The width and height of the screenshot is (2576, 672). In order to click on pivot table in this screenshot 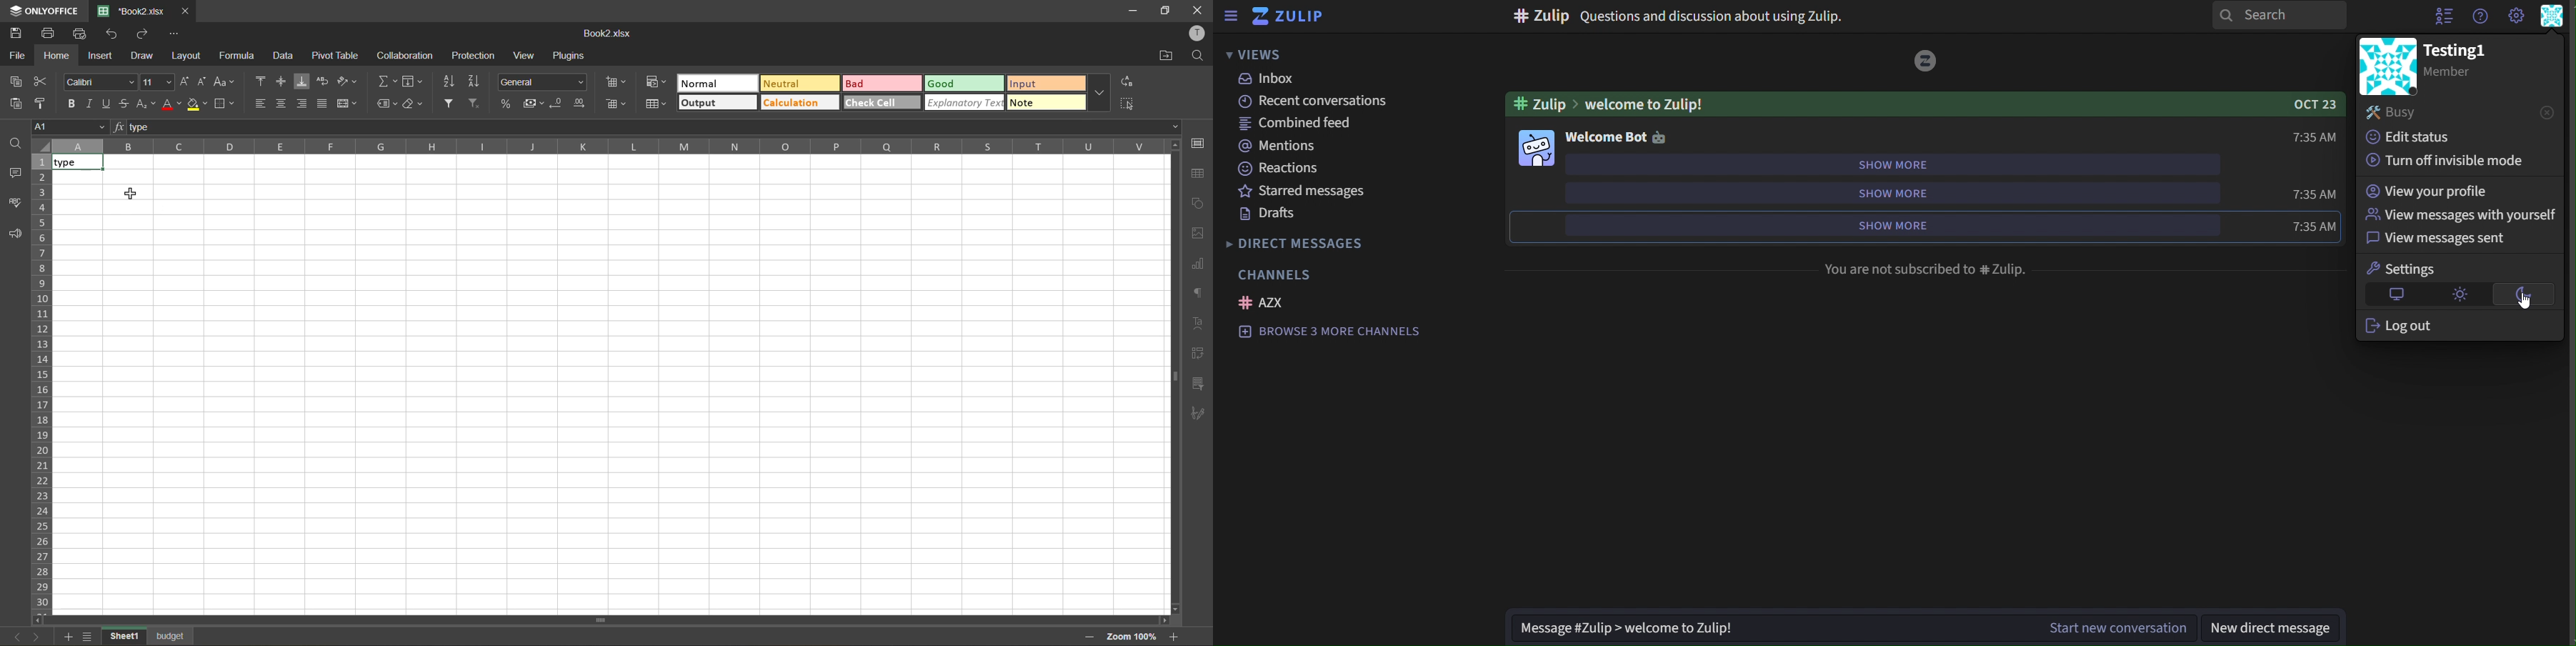, I will do `click(336, 56)`.